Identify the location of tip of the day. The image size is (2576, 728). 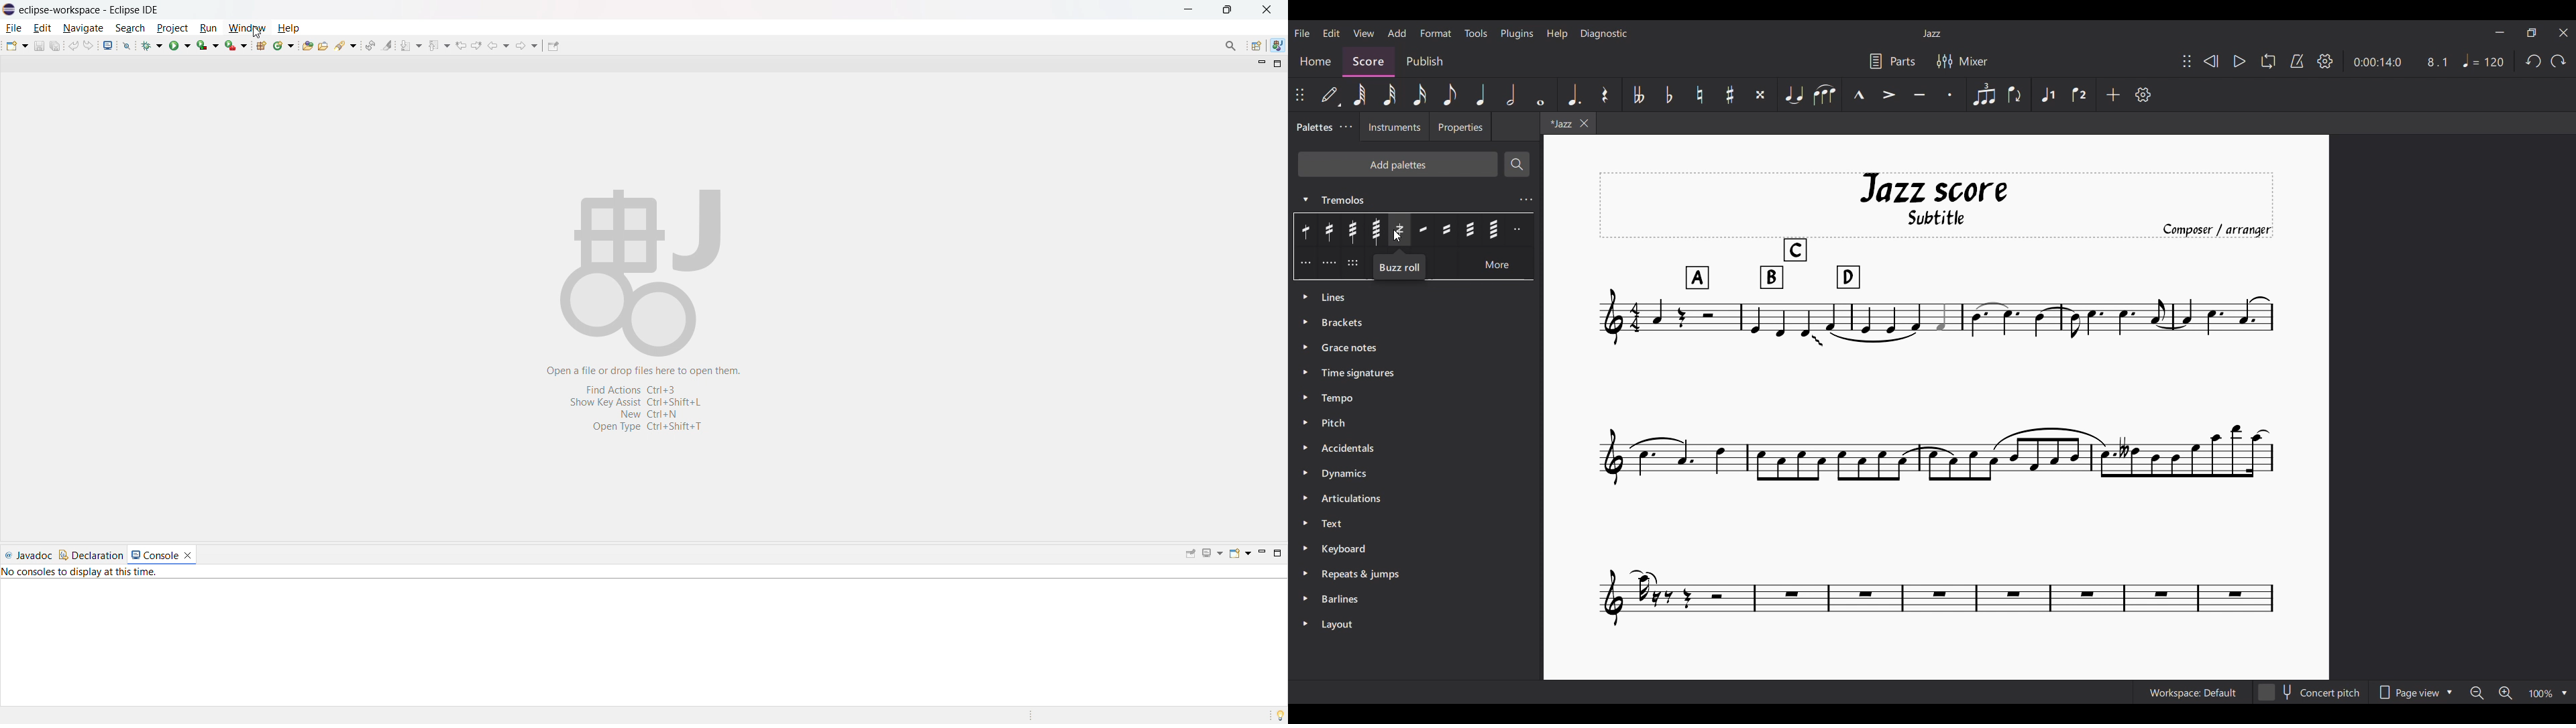
(1277, 715).